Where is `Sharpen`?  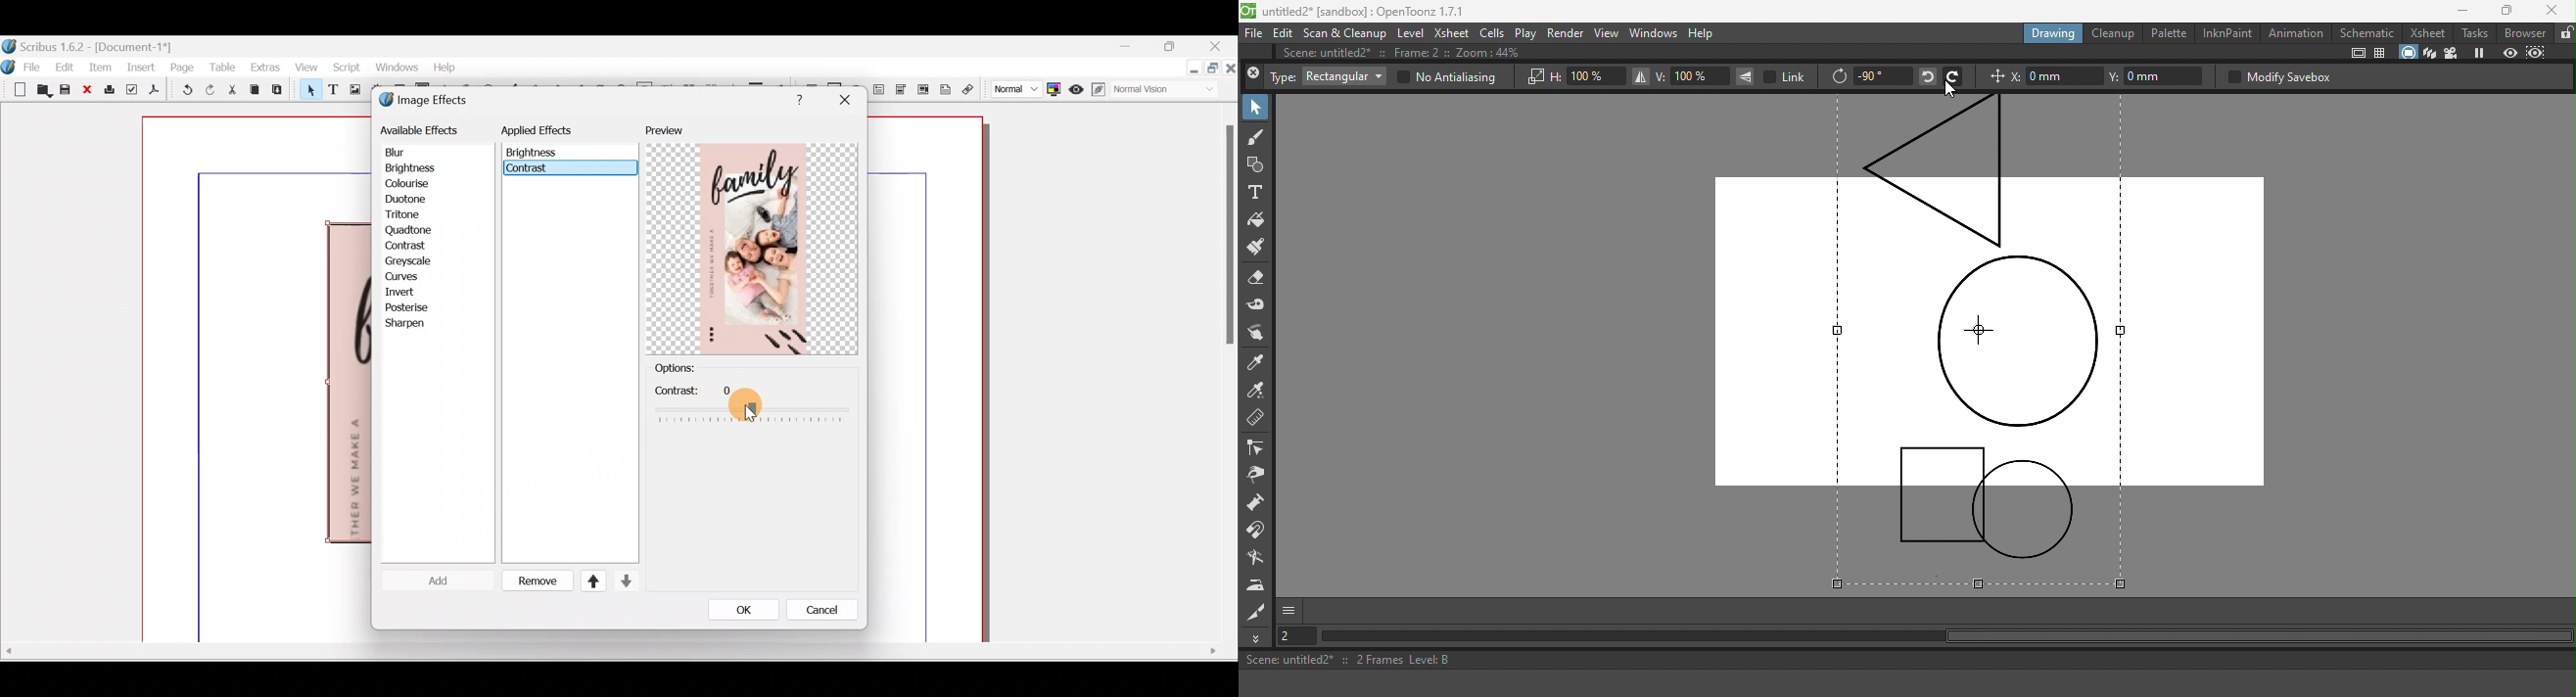 Sharpen is located at coordinates (412, 324).